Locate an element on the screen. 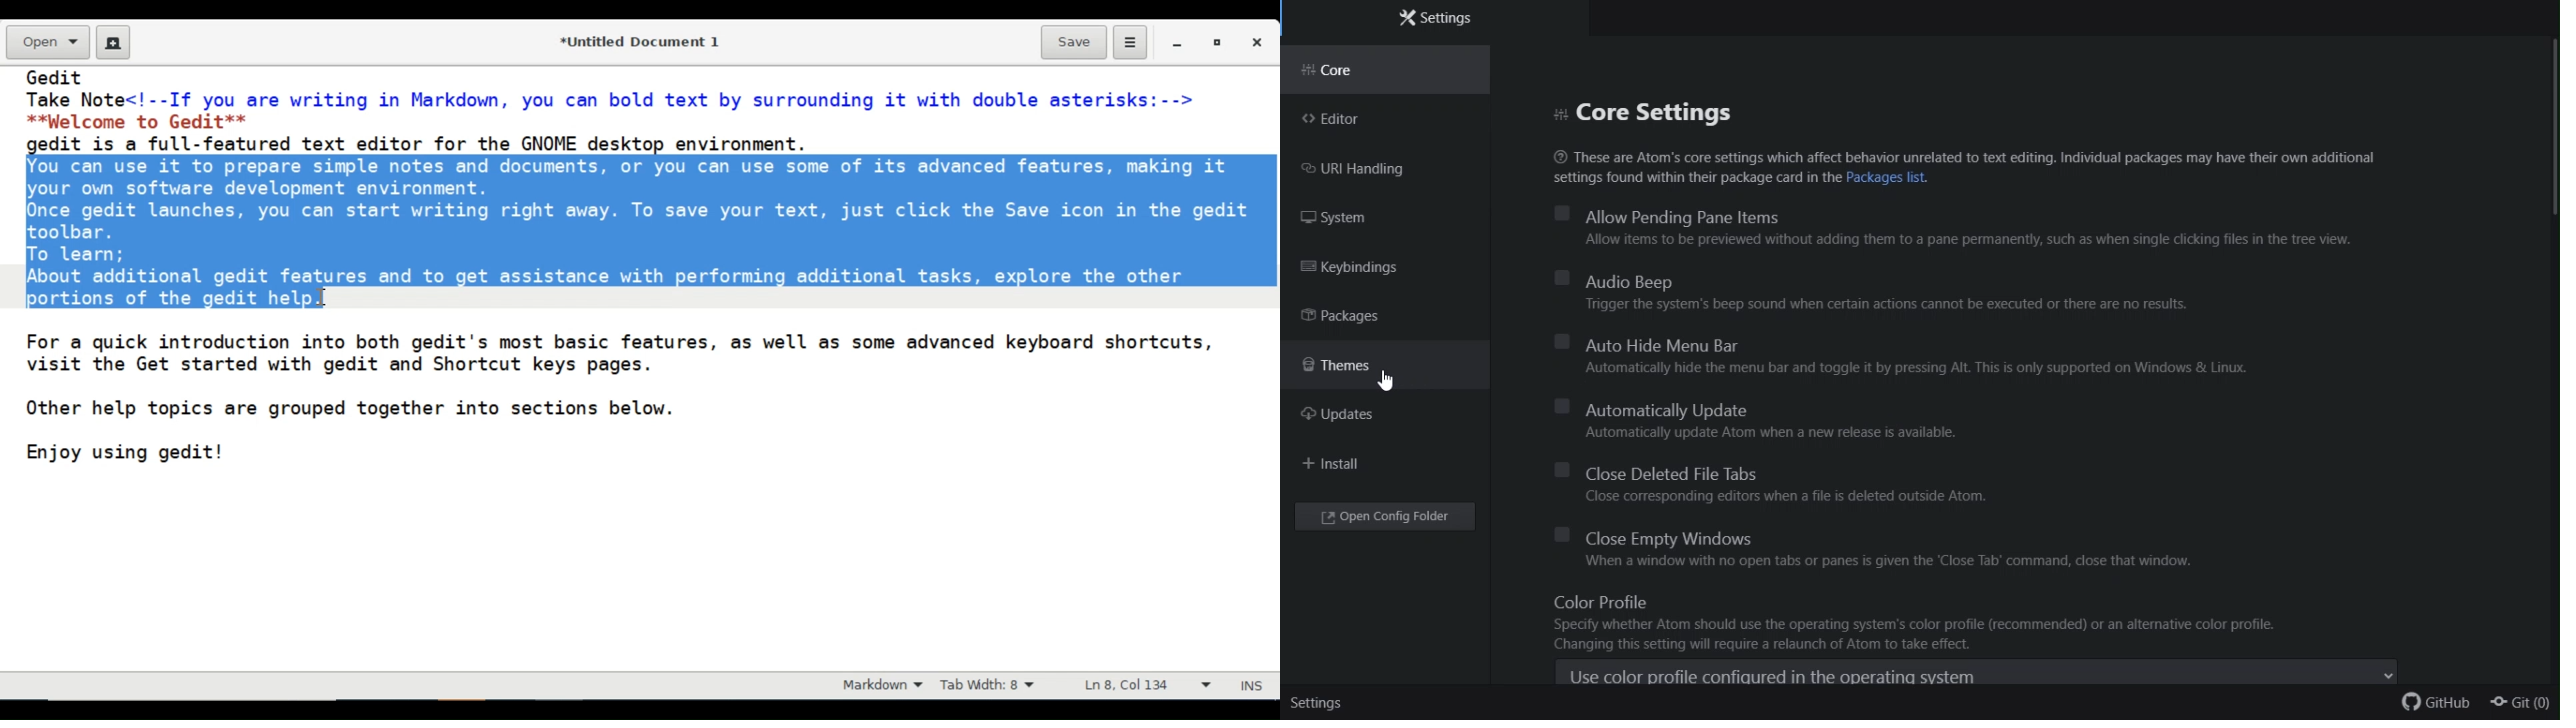 This screenshot has height=728, width=2576. git(0) is located at coordinates (2521, 705).